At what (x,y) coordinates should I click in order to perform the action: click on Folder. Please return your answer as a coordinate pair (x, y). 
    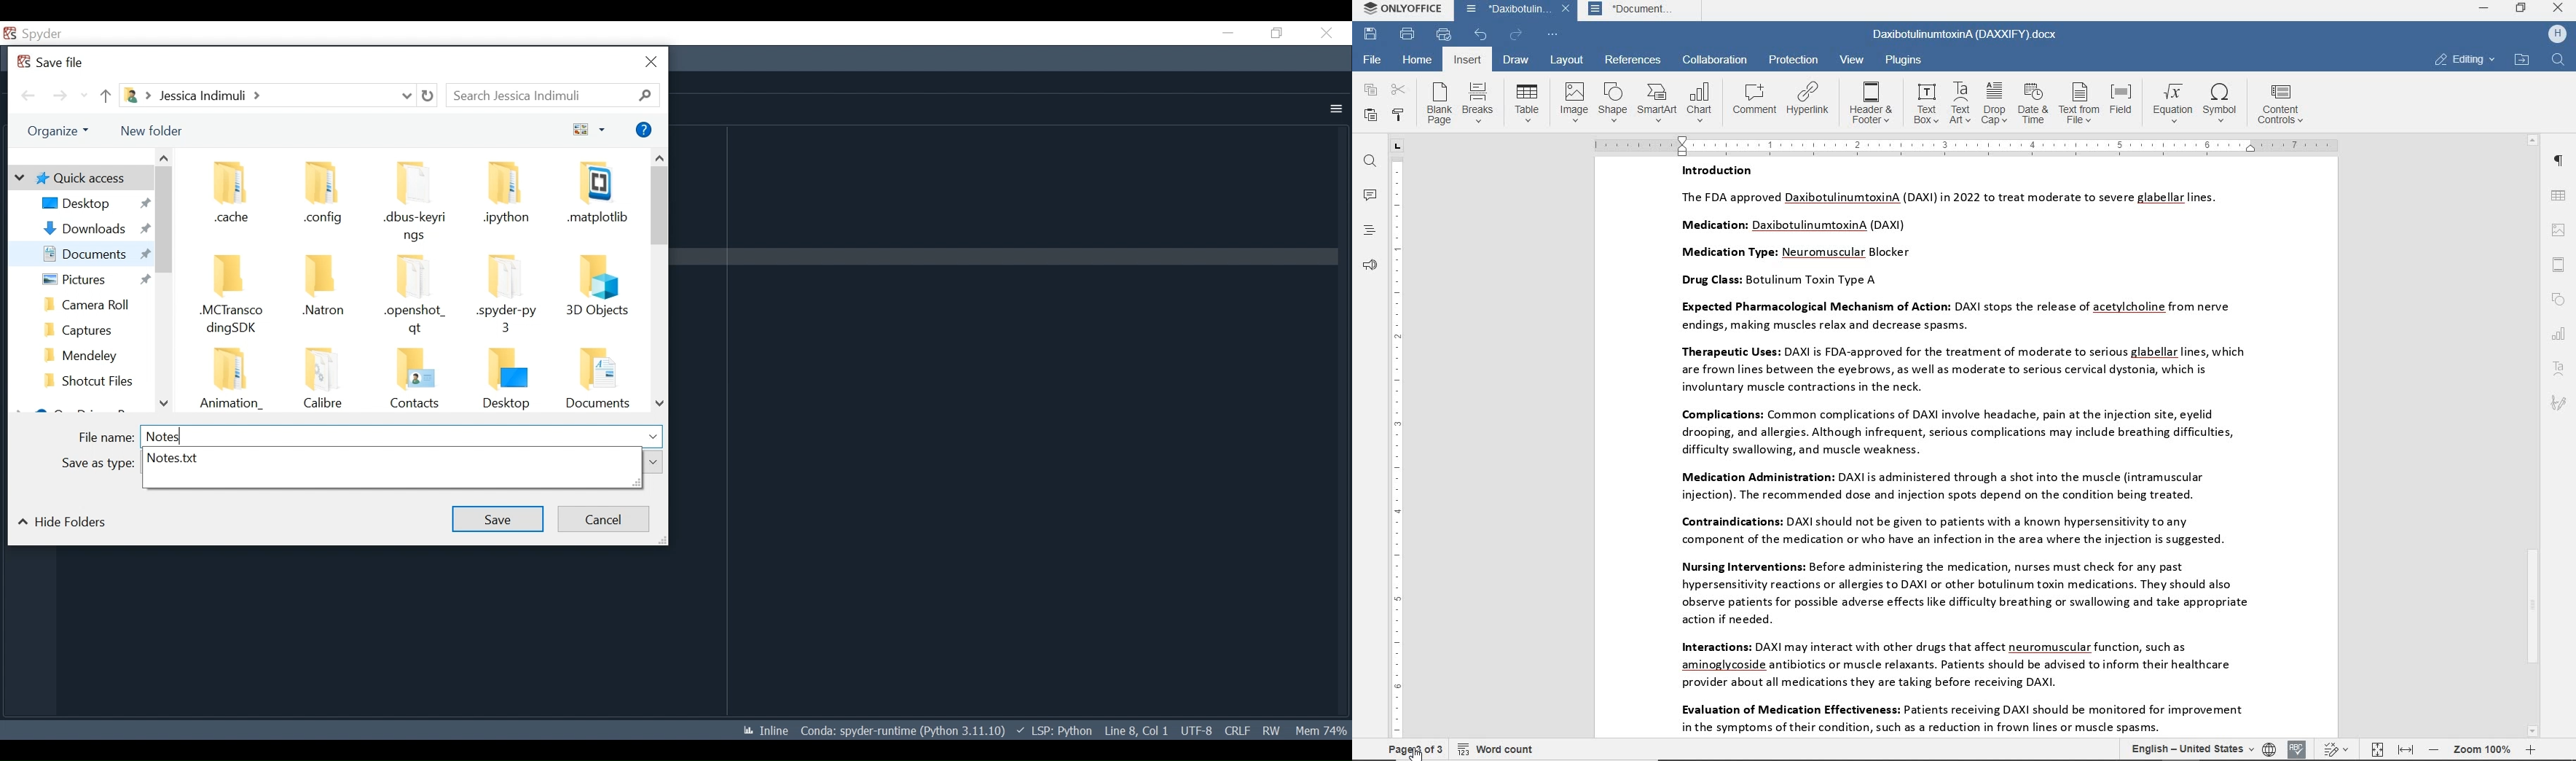
    Looking at the image, I should click on (320, 296).